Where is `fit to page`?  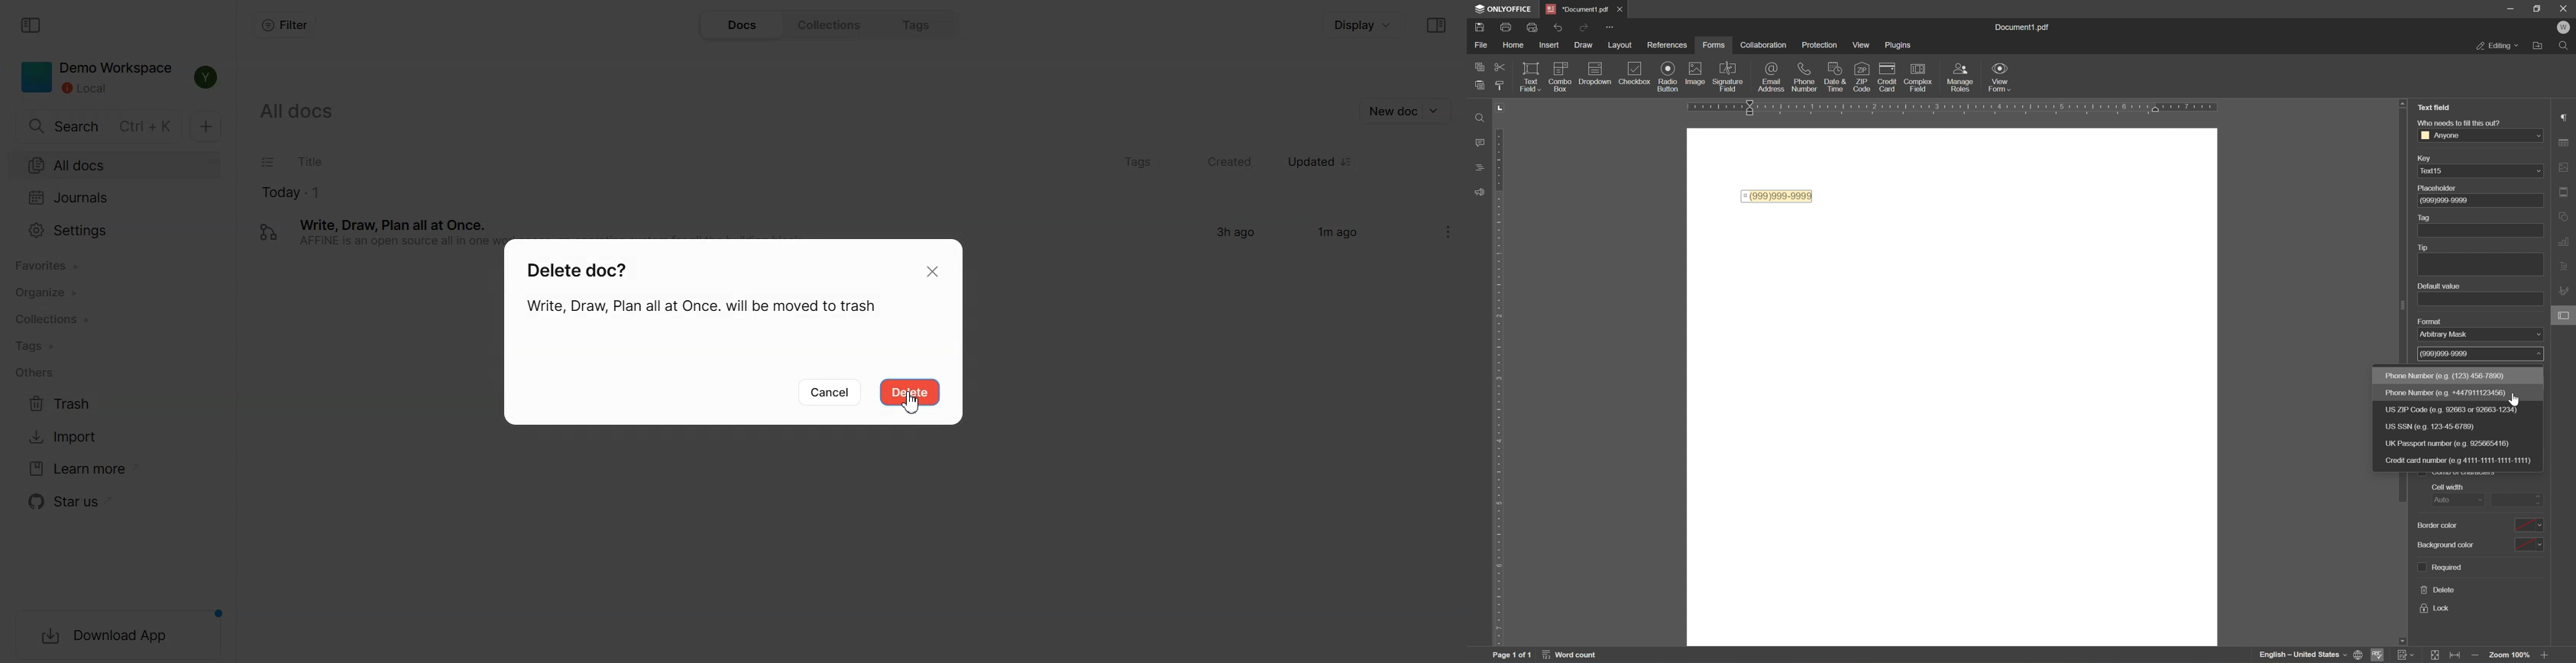
fit to page is located at coordinates (2438, 655).